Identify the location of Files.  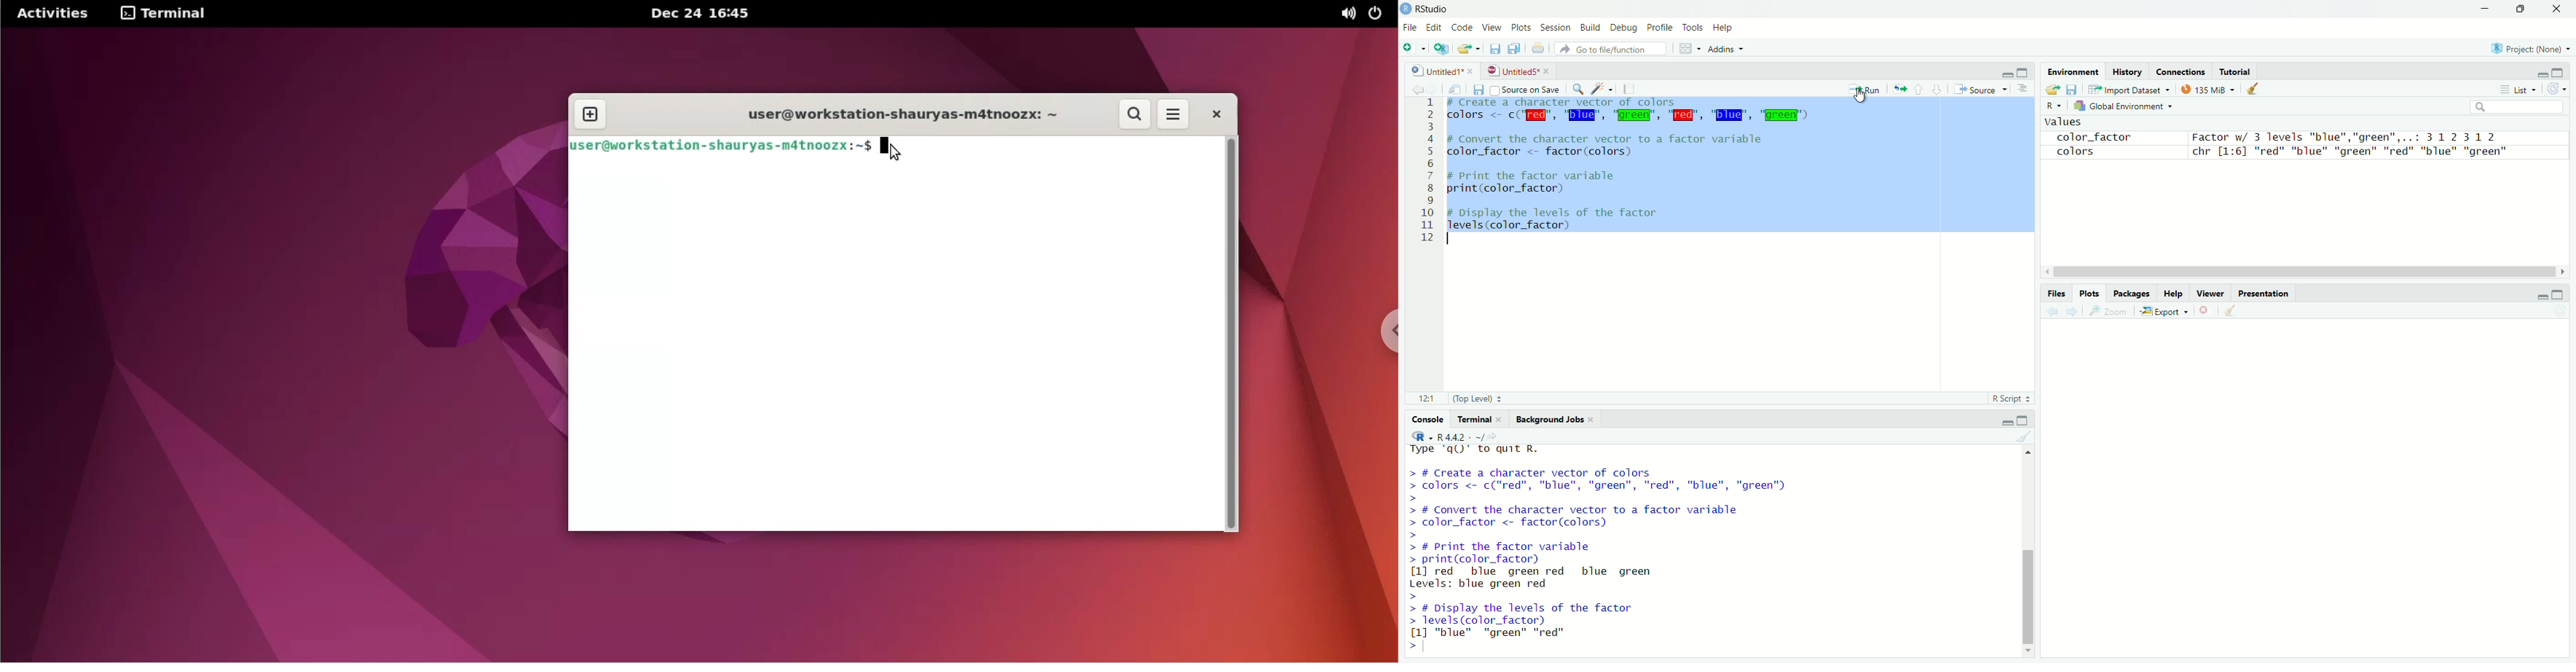
(2056, 291).